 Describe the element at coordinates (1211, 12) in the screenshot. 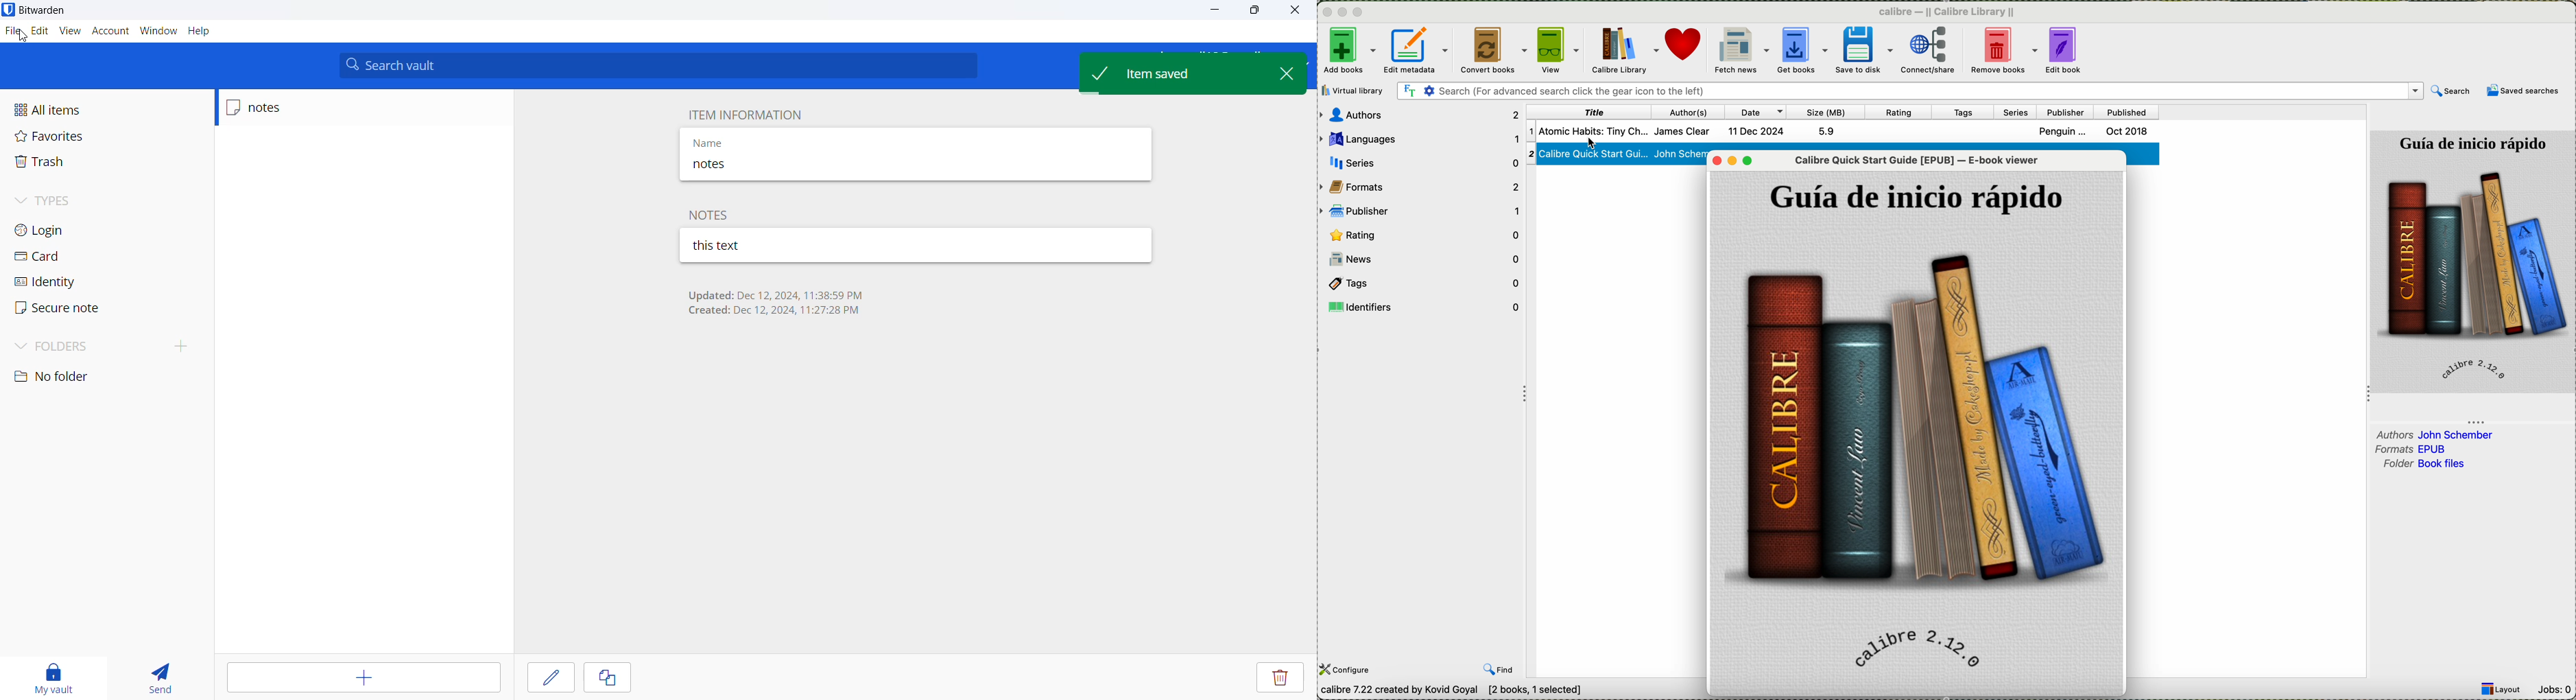

I see `minimize` at that location.